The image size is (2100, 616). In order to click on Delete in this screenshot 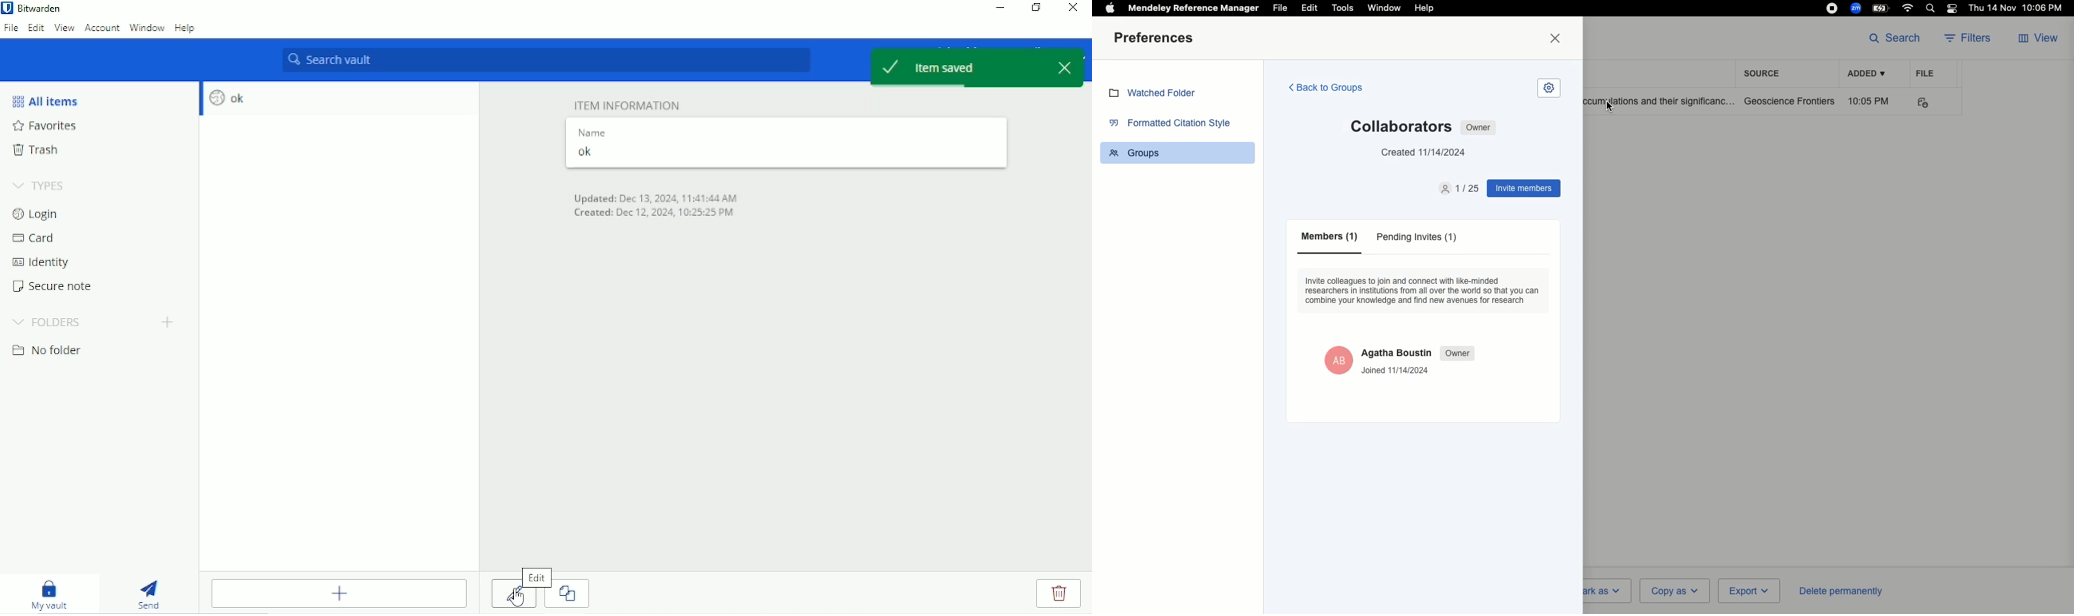, I will do `click(1059, 593)`.